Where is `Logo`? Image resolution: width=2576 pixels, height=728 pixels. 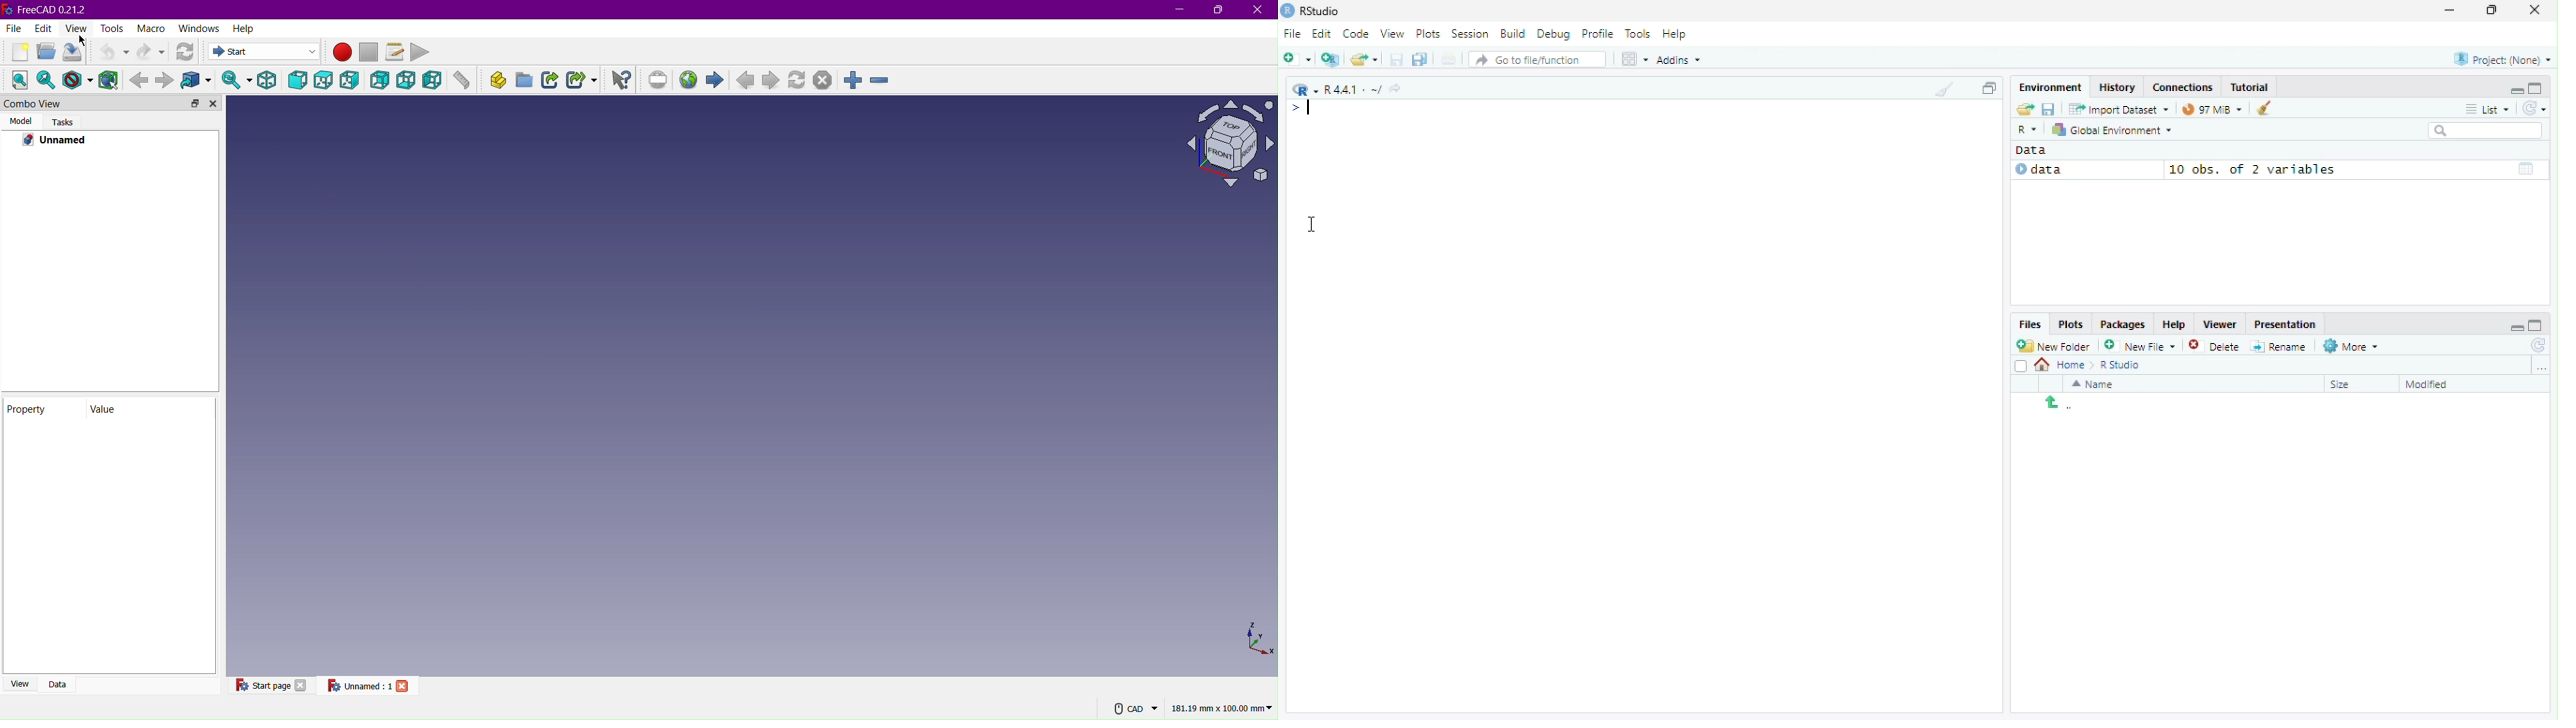 Logo is located at coordinates (1287, 11).